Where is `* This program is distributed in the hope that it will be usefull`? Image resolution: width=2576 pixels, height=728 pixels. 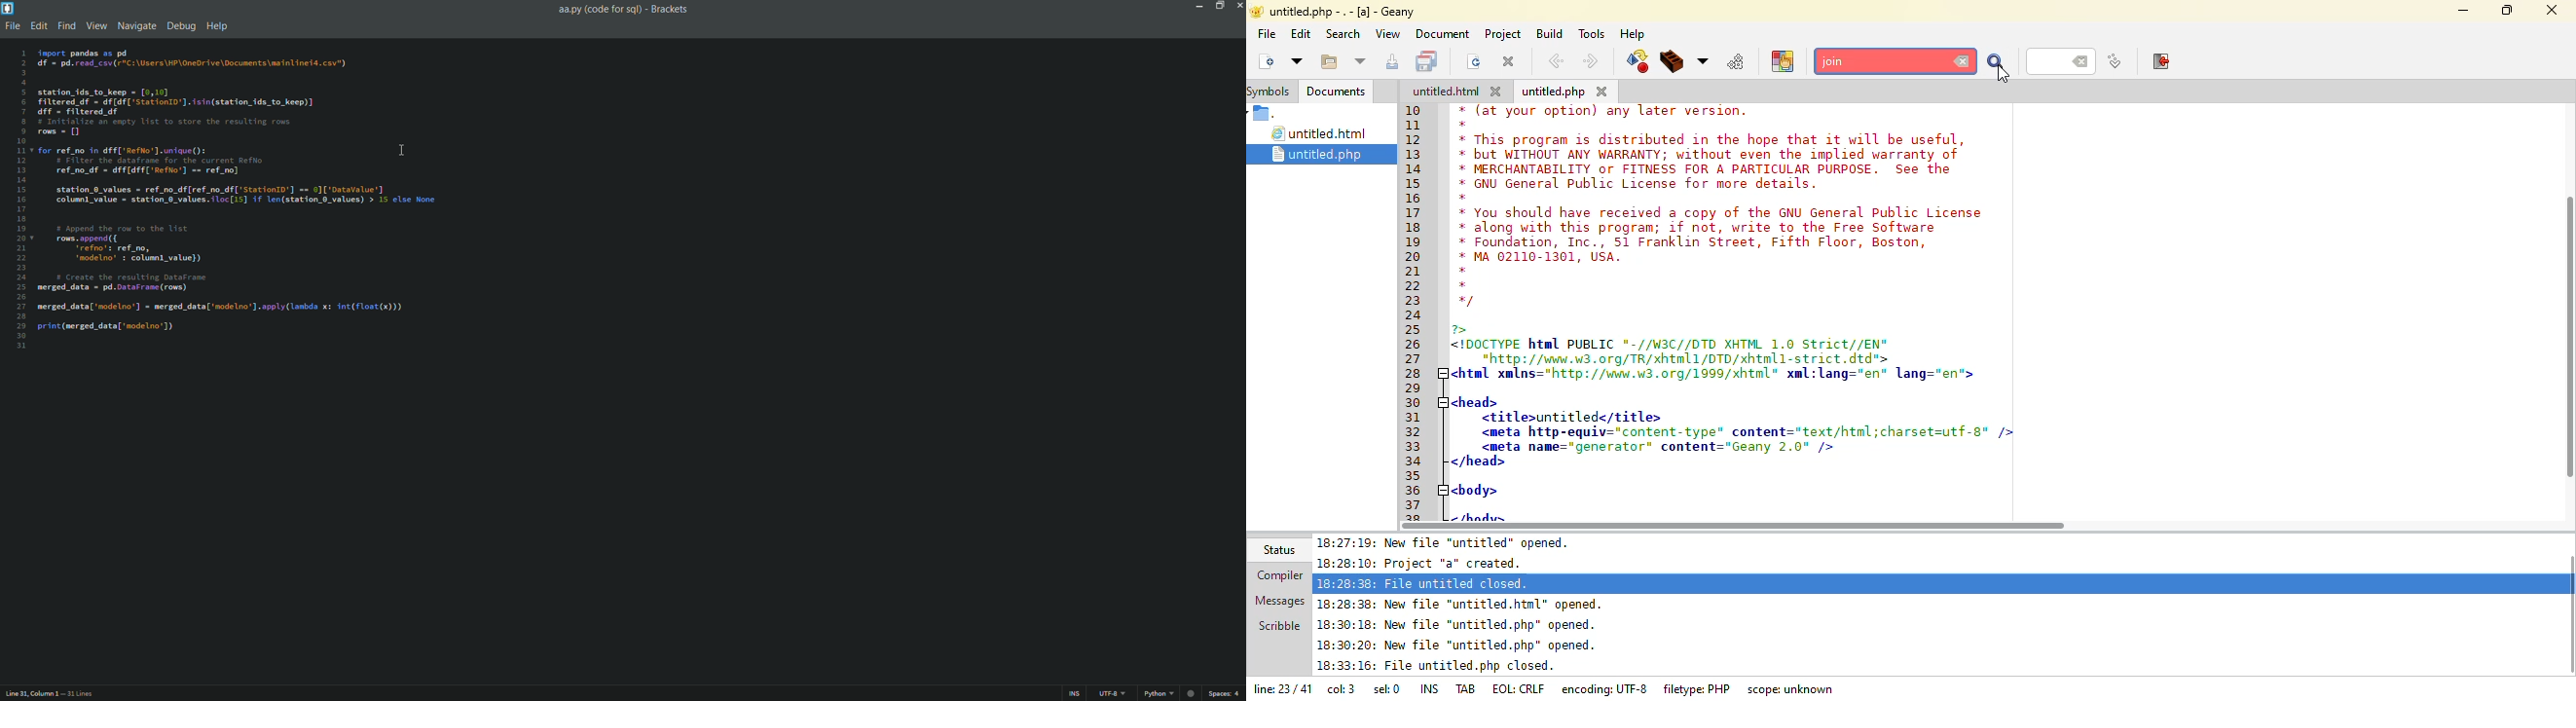 * This program is distributed in the hope that it will be usefull is located at coordinates (1710, 139).